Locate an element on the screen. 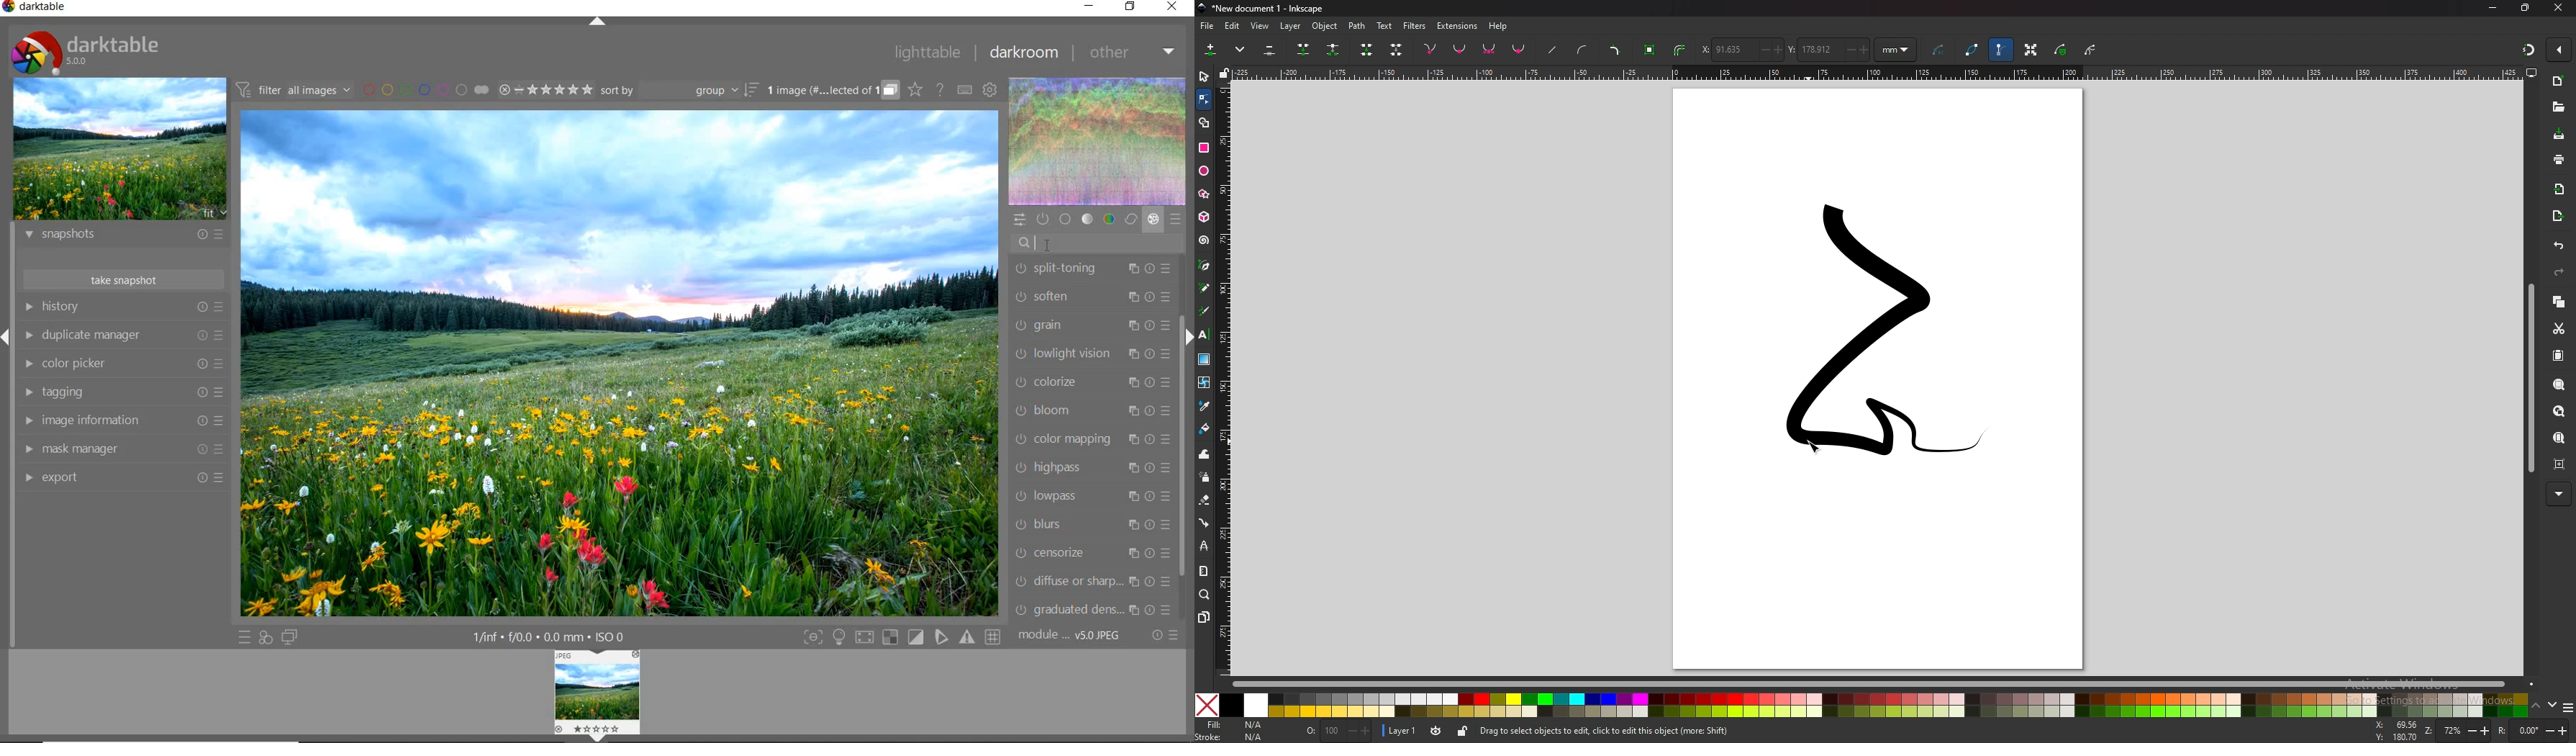 The height and width of the screenshot is (756, 2576). grouped images is located at coordinates (831, 91).